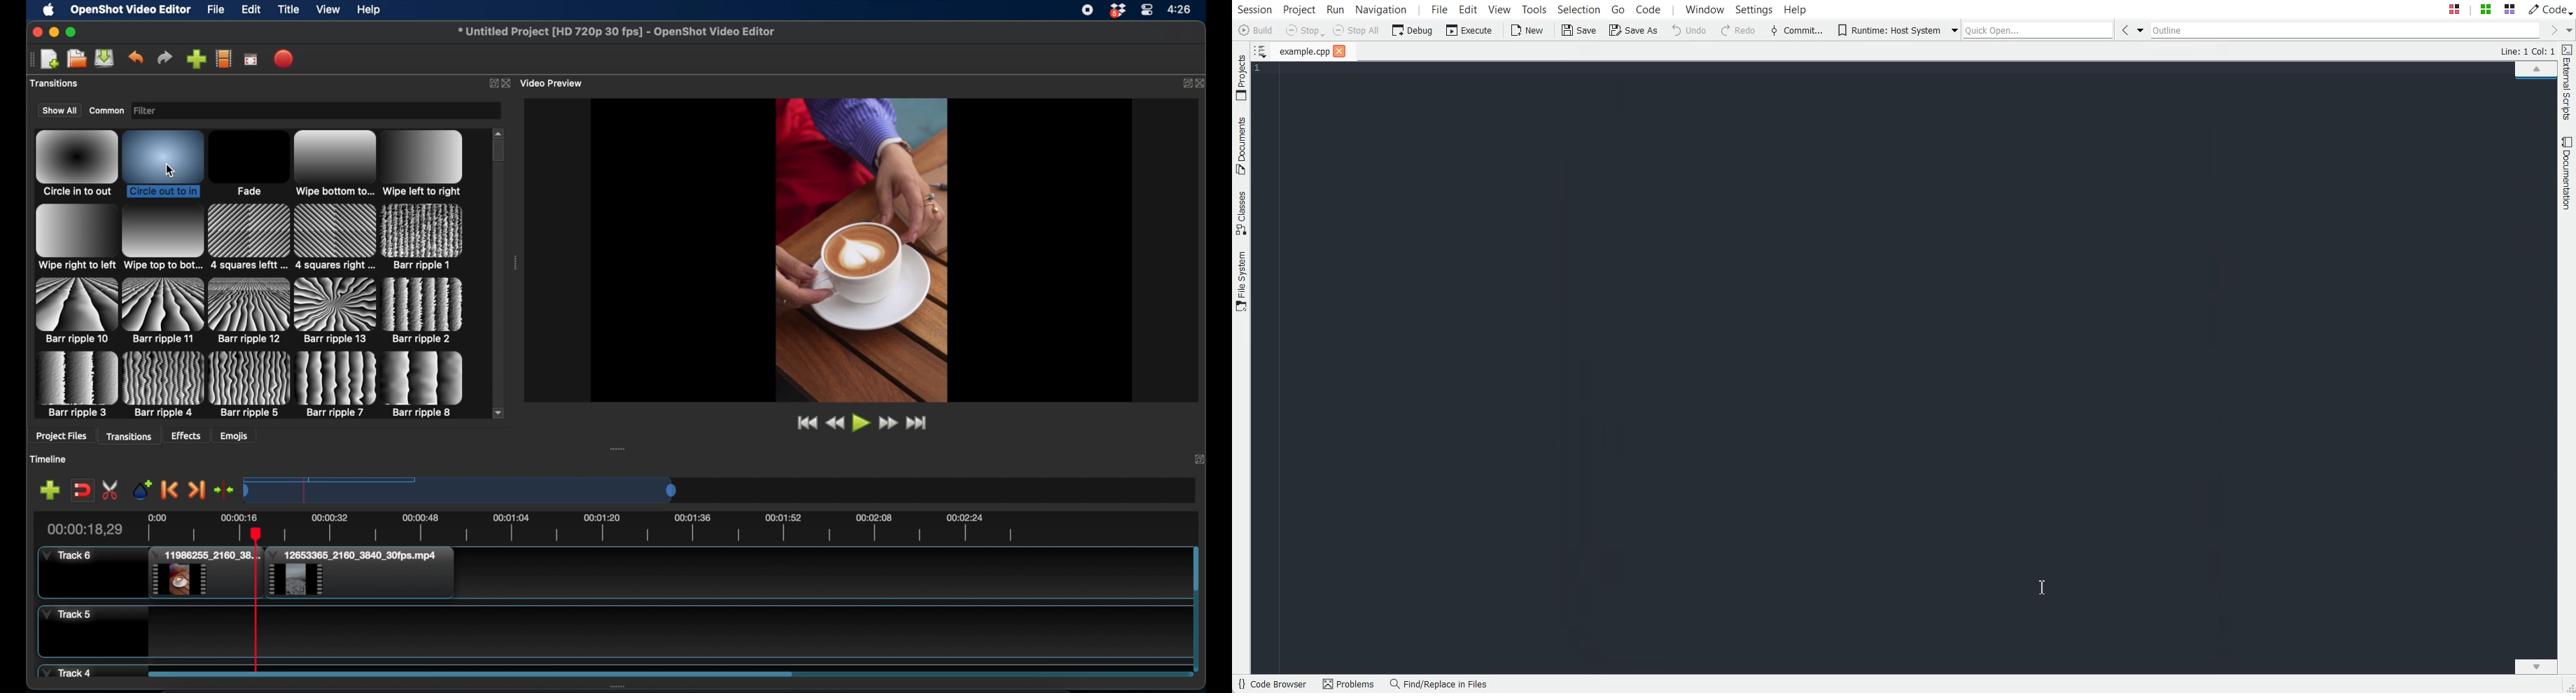 The height and width of the screenshot is (700, 2576). What do you see at coordinates (805, 422) in the screenshot?
I see `jump to start` at bounding box center [805, 422].